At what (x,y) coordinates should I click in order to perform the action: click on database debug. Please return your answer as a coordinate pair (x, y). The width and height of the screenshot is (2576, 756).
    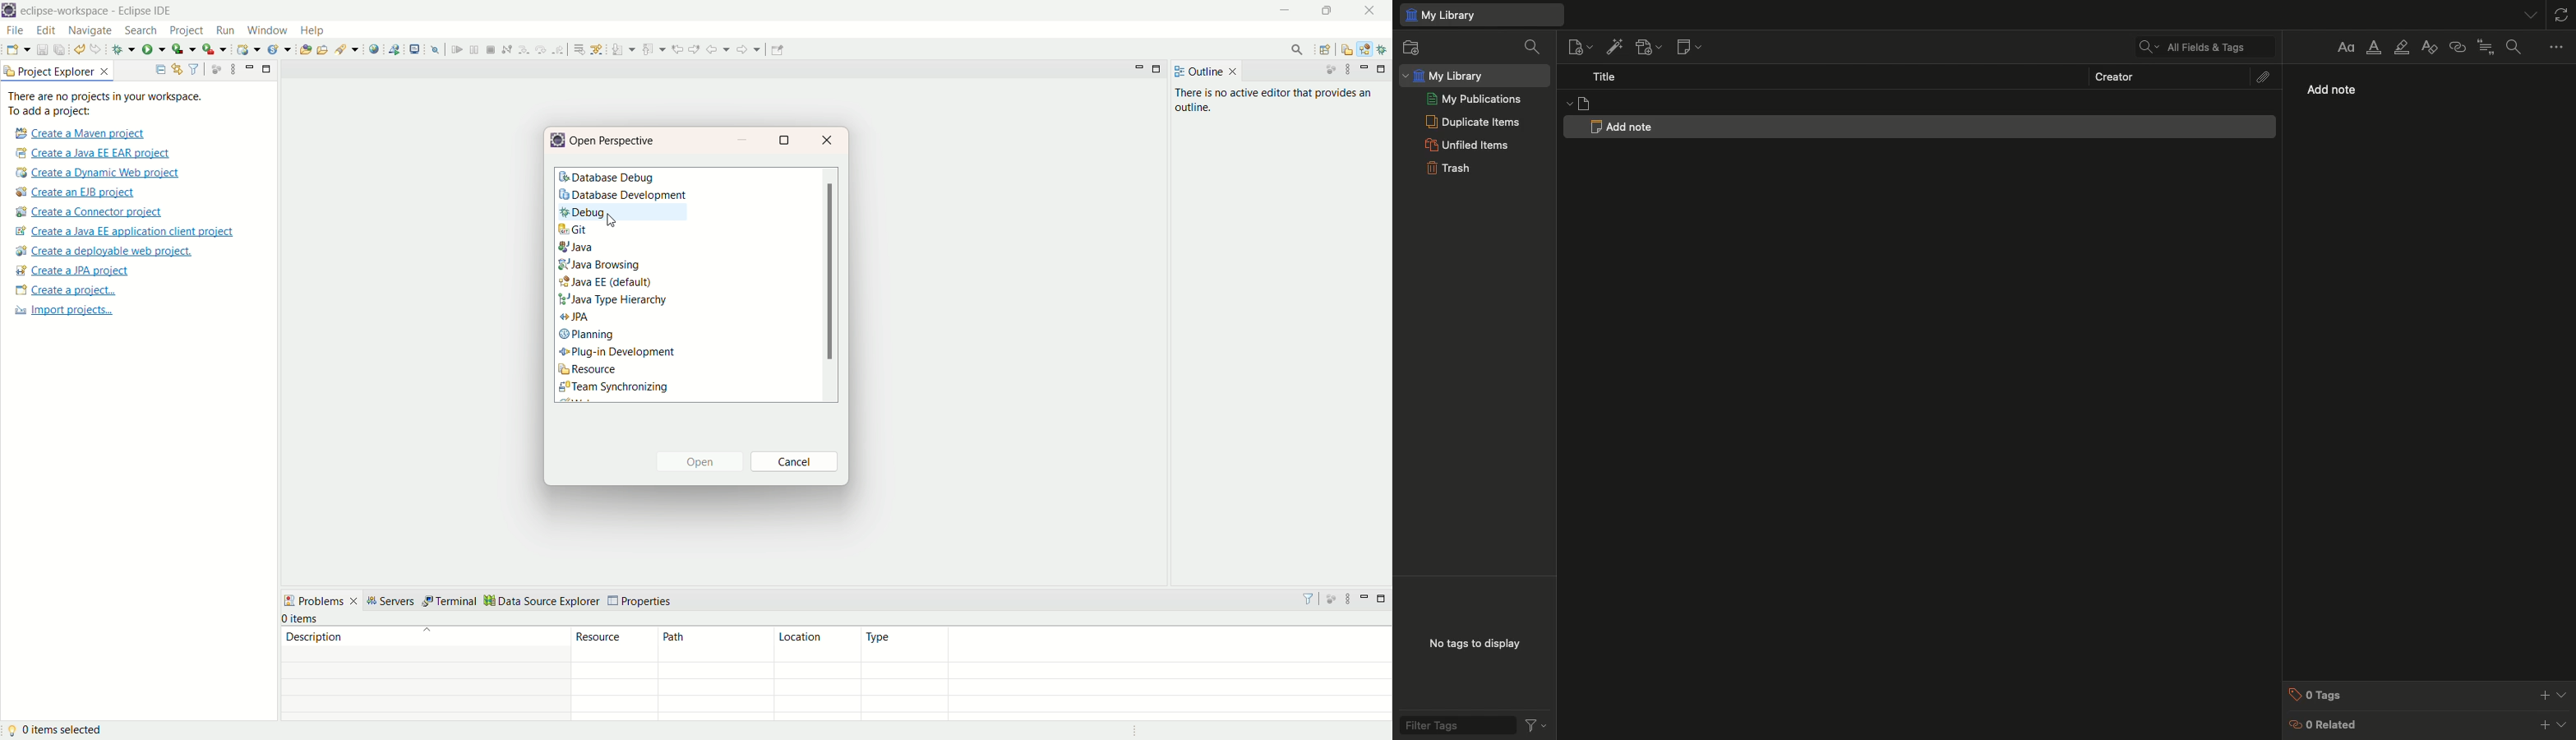
    Looking at the image, I should click on (608, 178).